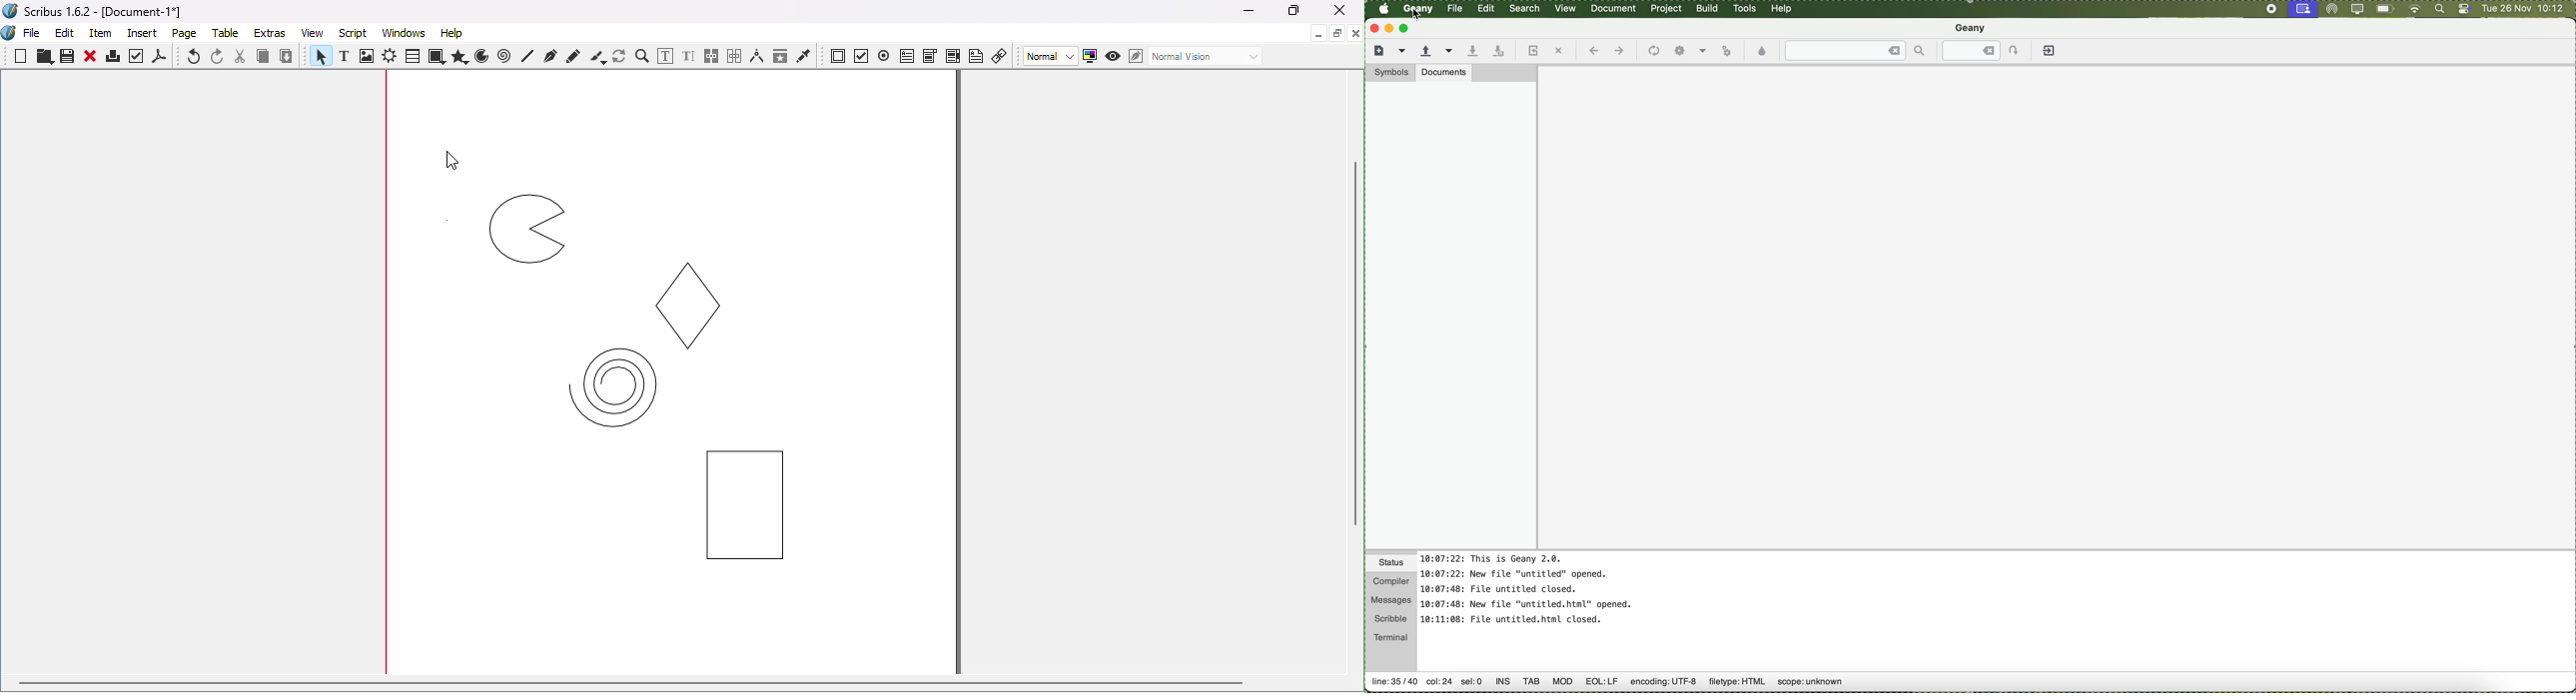 The height and width of the screenshot is (700, 2576). Describe the element at coordinates (439, 160) in the screenshot. I see `Cursor` at that location.